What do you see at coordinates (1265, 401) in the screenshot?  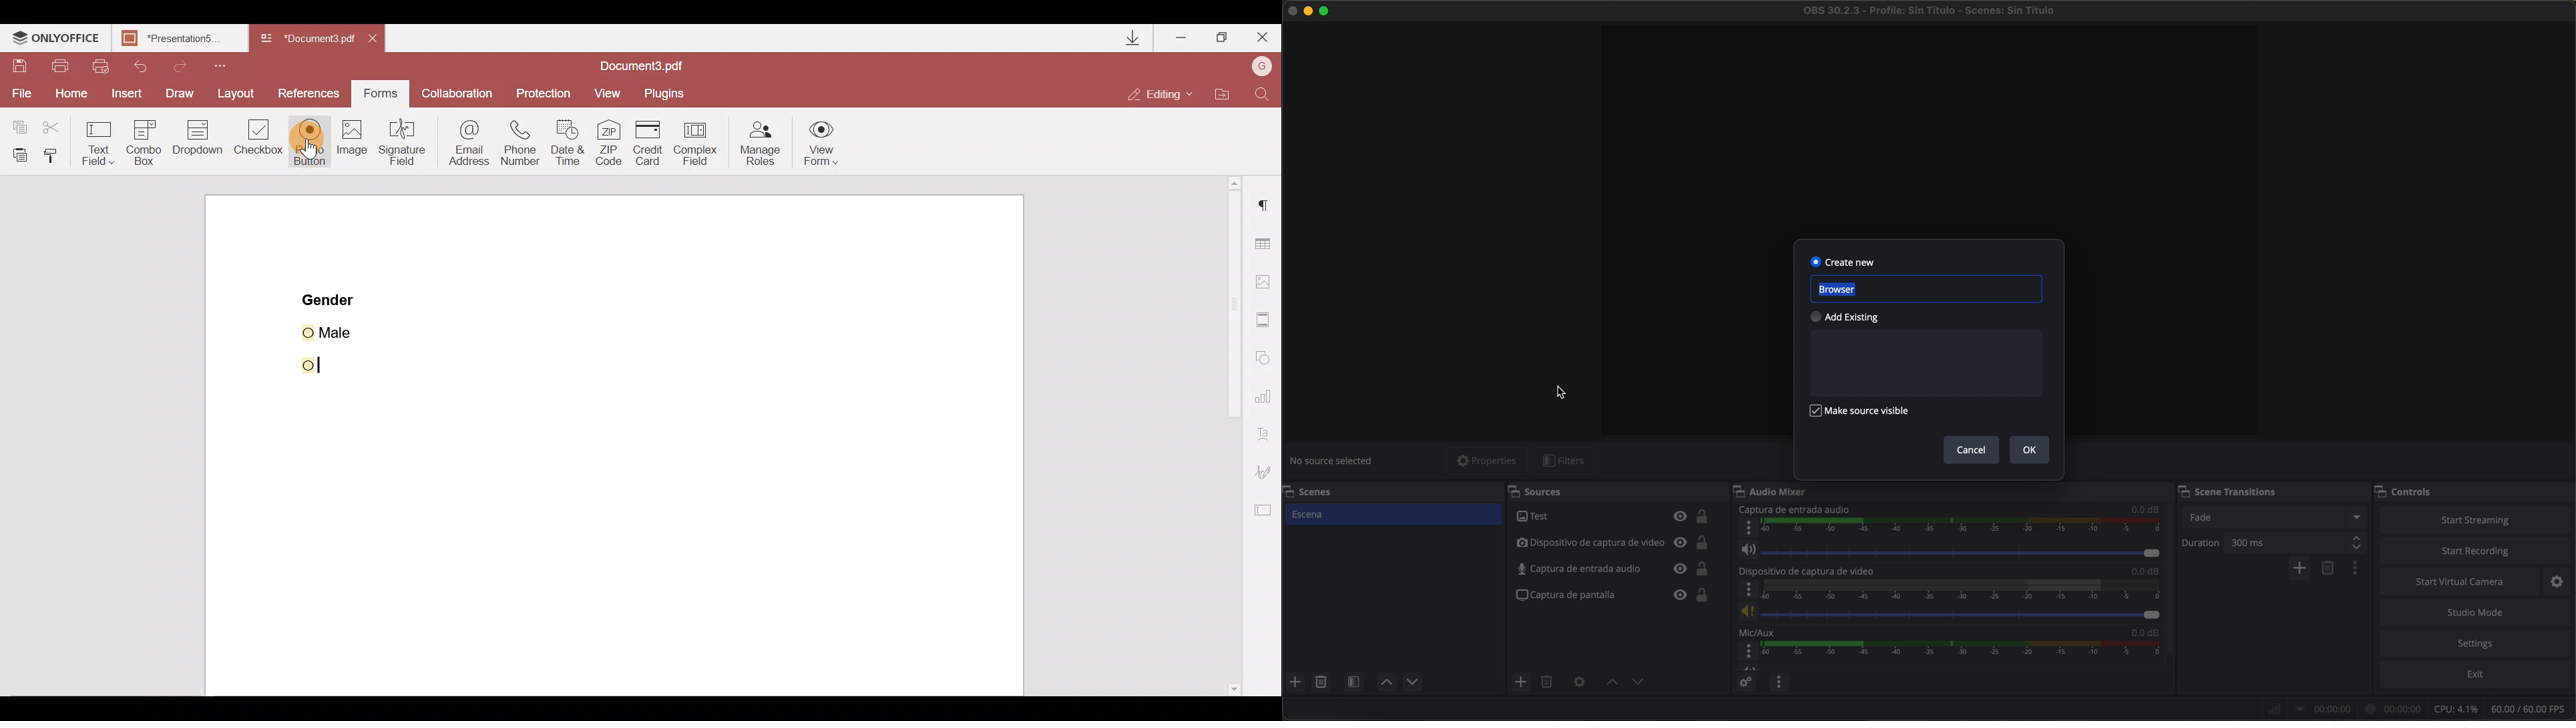 I see `Chart settings` at bounding box center [1265, 401].